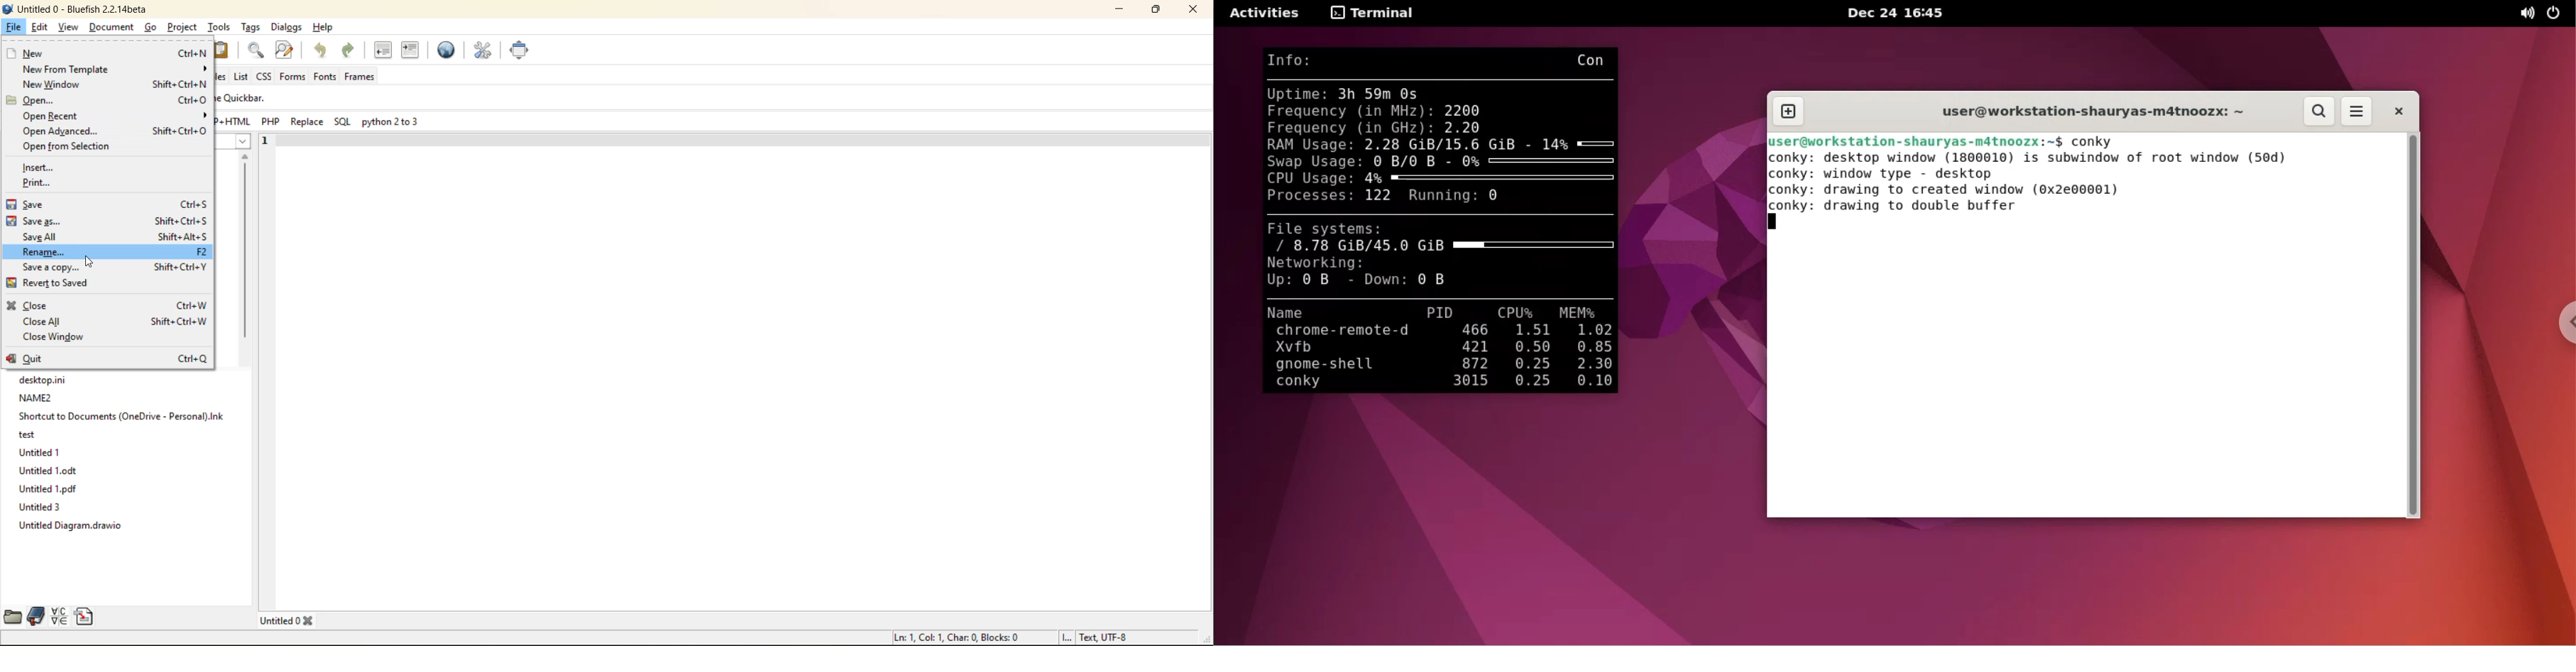  I want to click on open recent, so click(54, 117).